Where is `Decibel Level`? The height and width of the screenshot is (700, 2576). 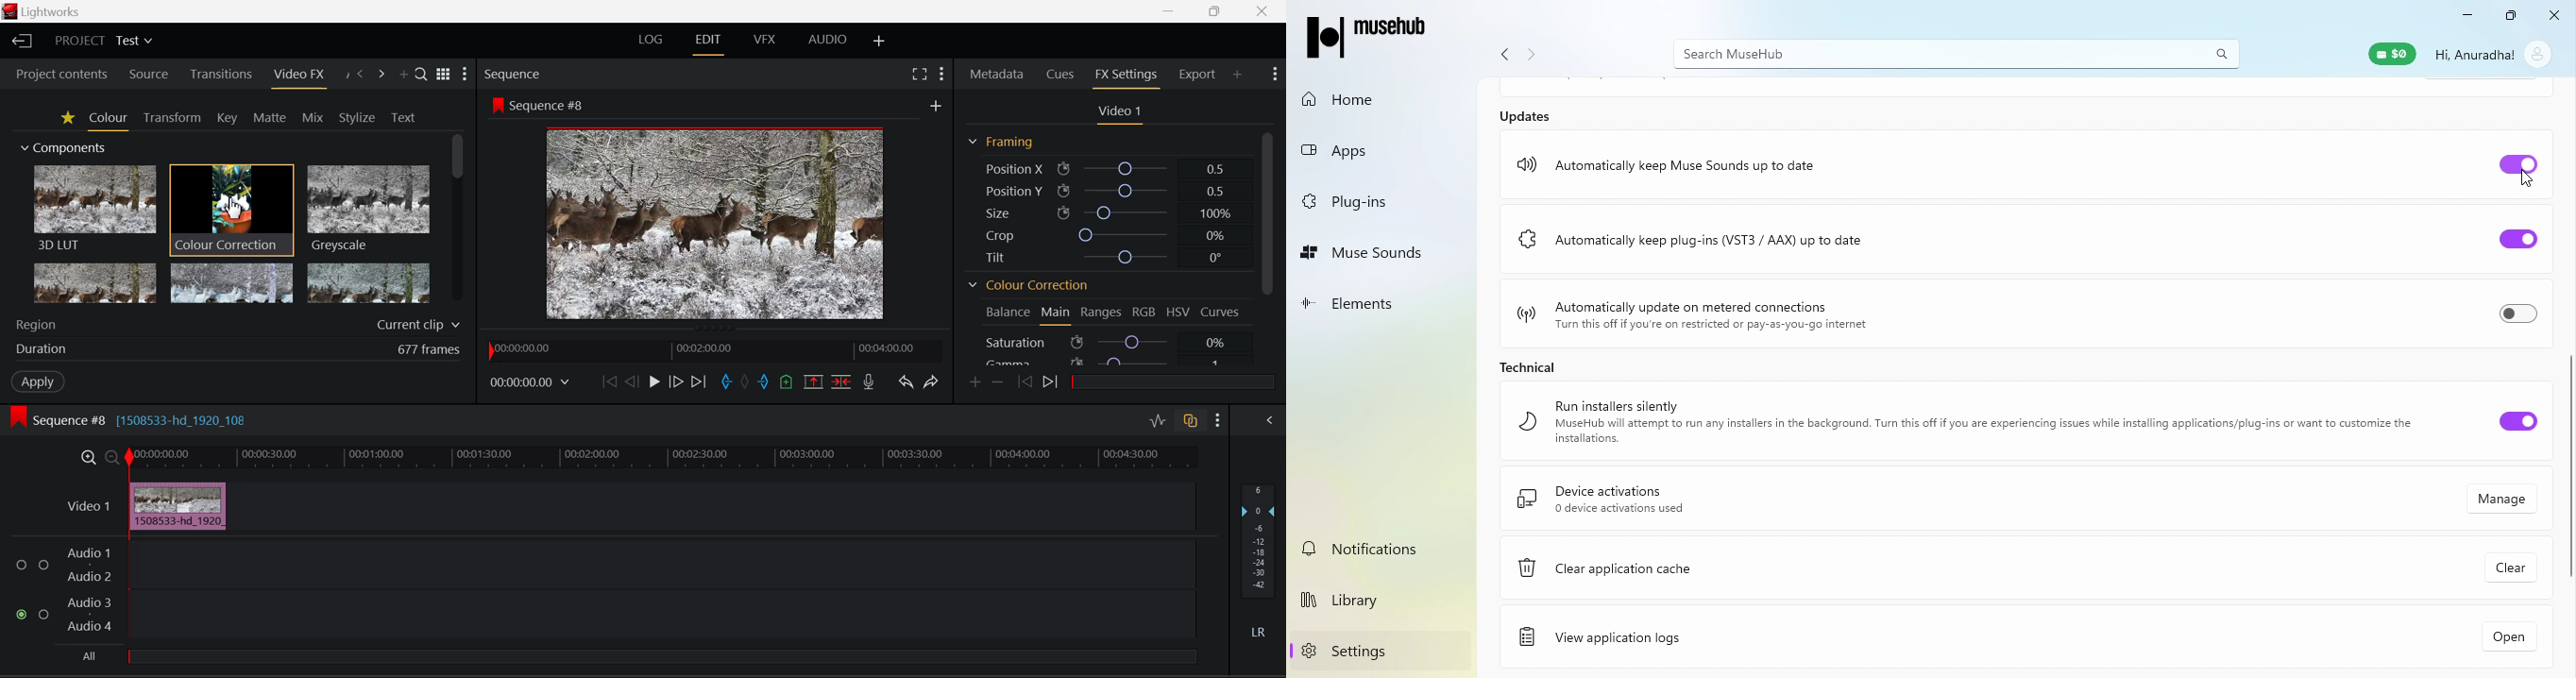
Decibel Level is located at coordinates (1262, 563).